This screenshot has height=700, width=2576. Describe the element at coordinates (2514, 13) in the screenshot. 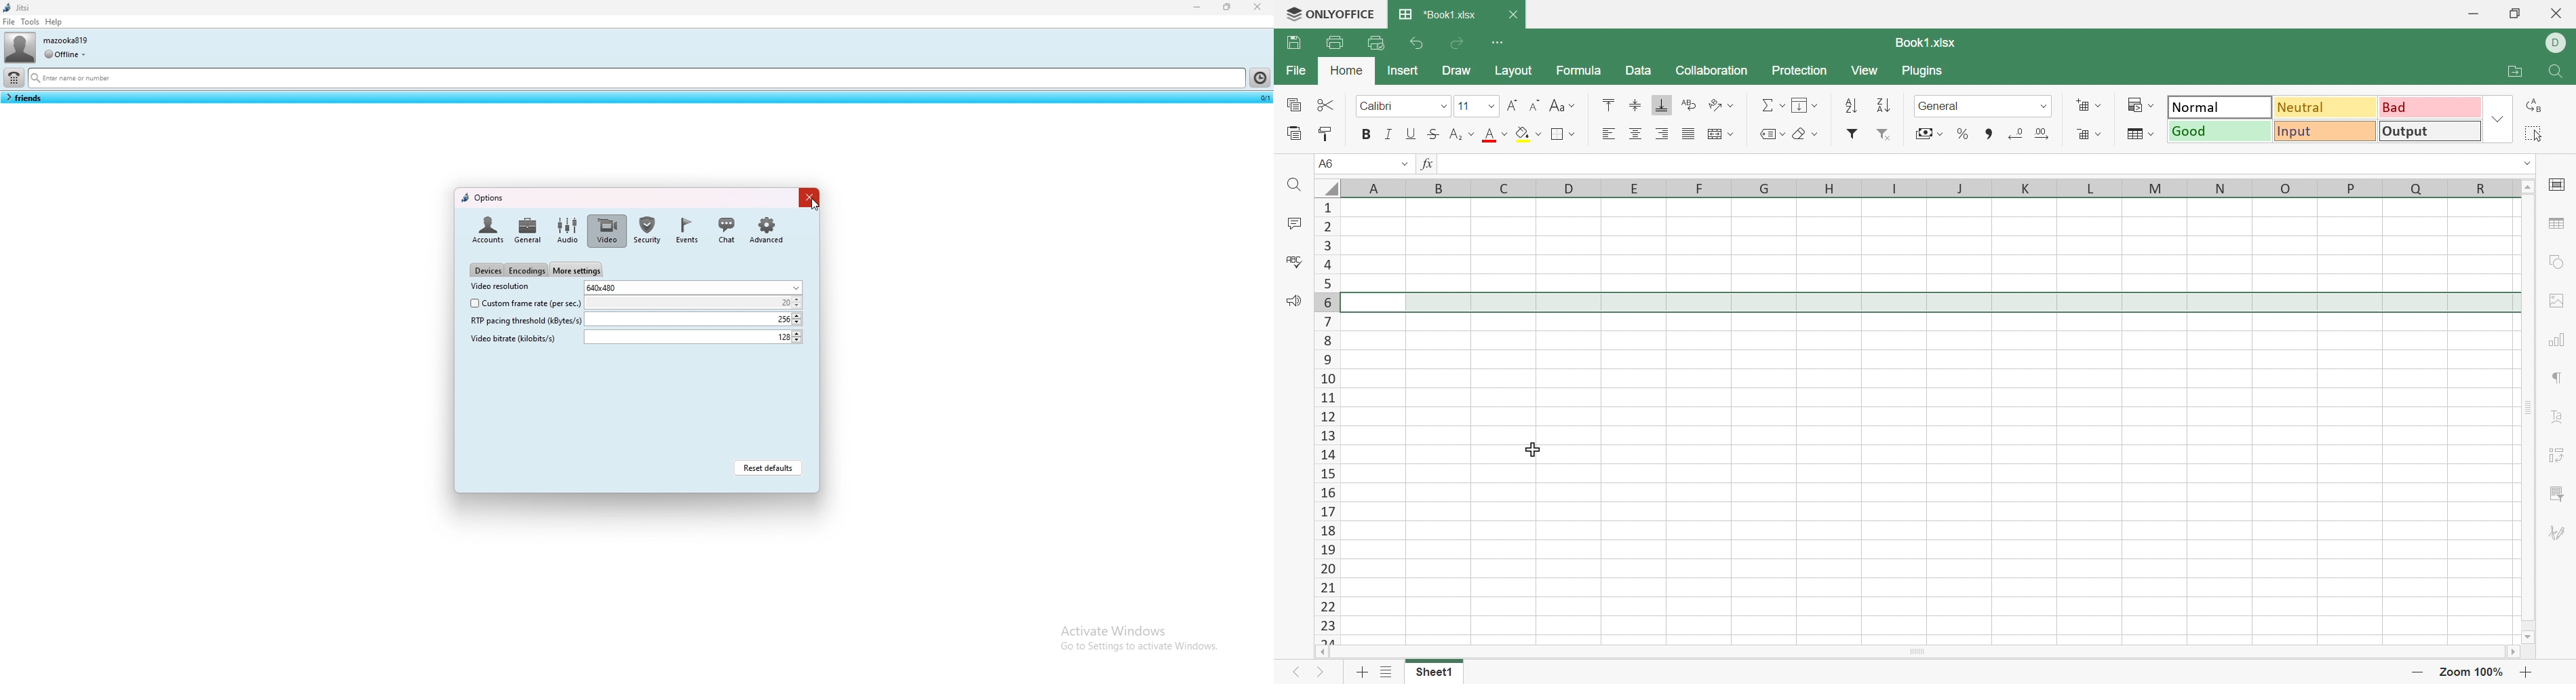

I see `Restore Down` at that location.